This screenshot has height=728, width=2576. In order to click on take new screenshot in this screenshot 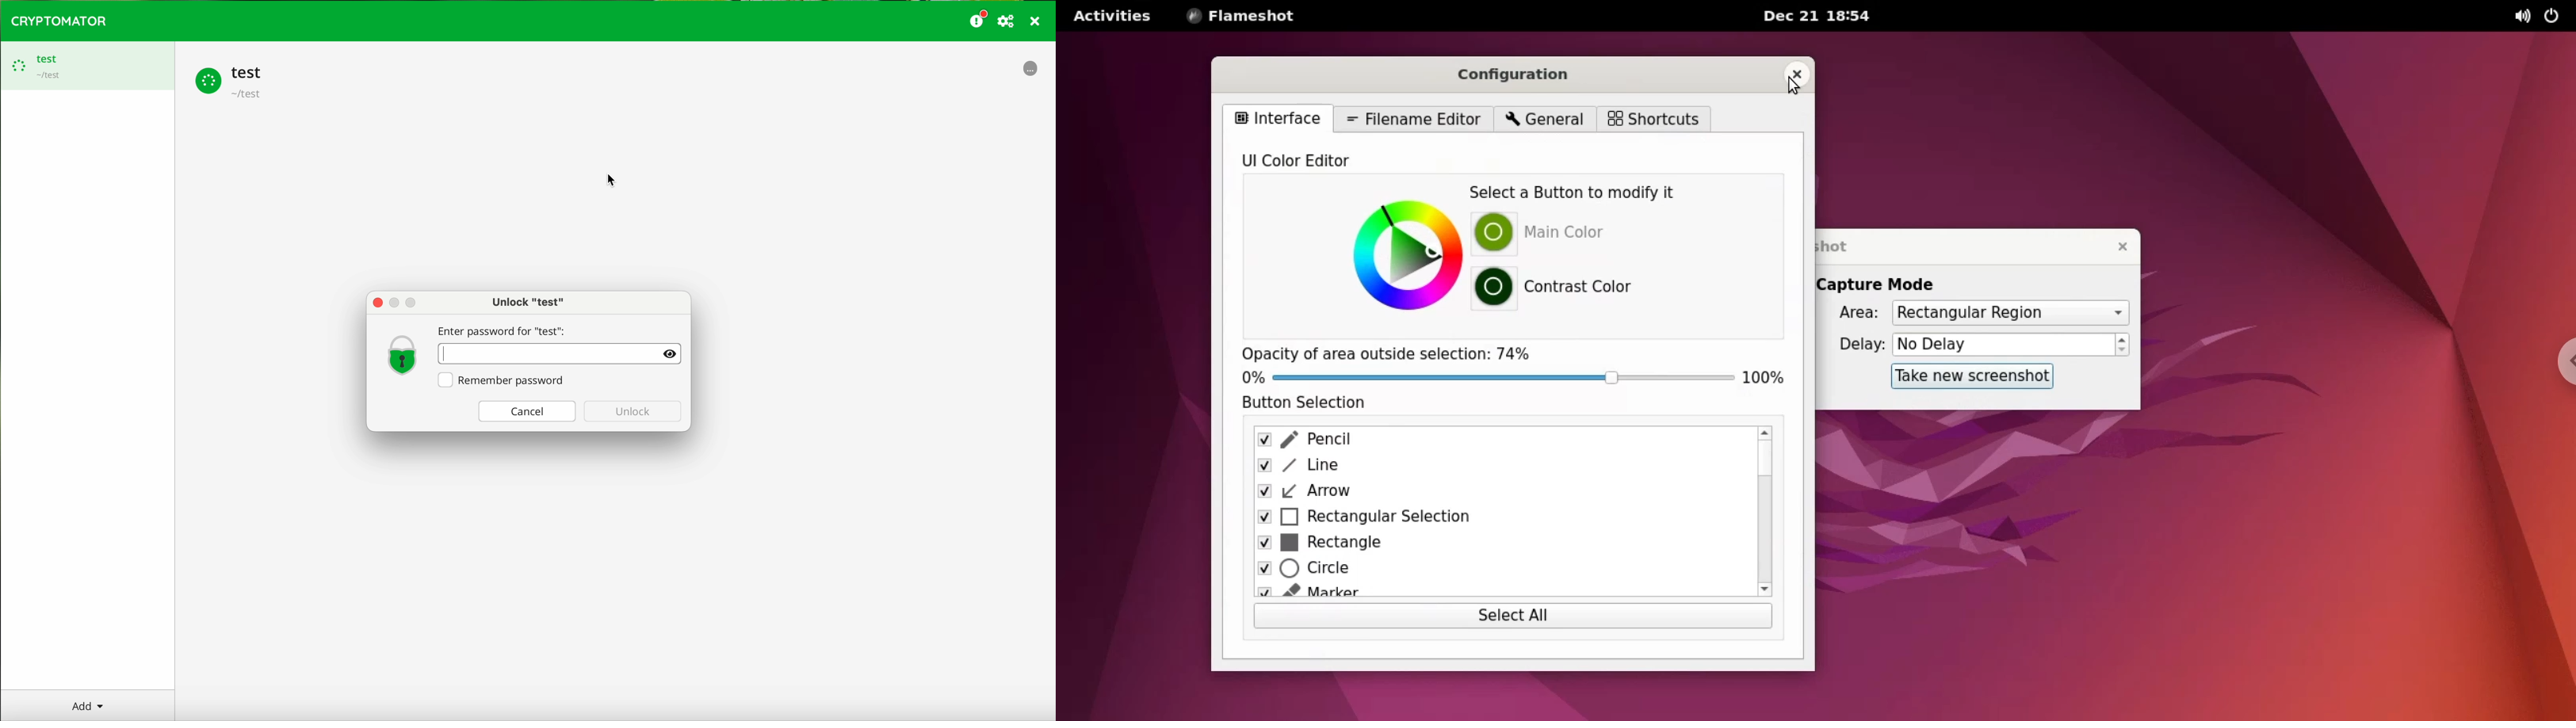, I will do `click(1970, 376)`.